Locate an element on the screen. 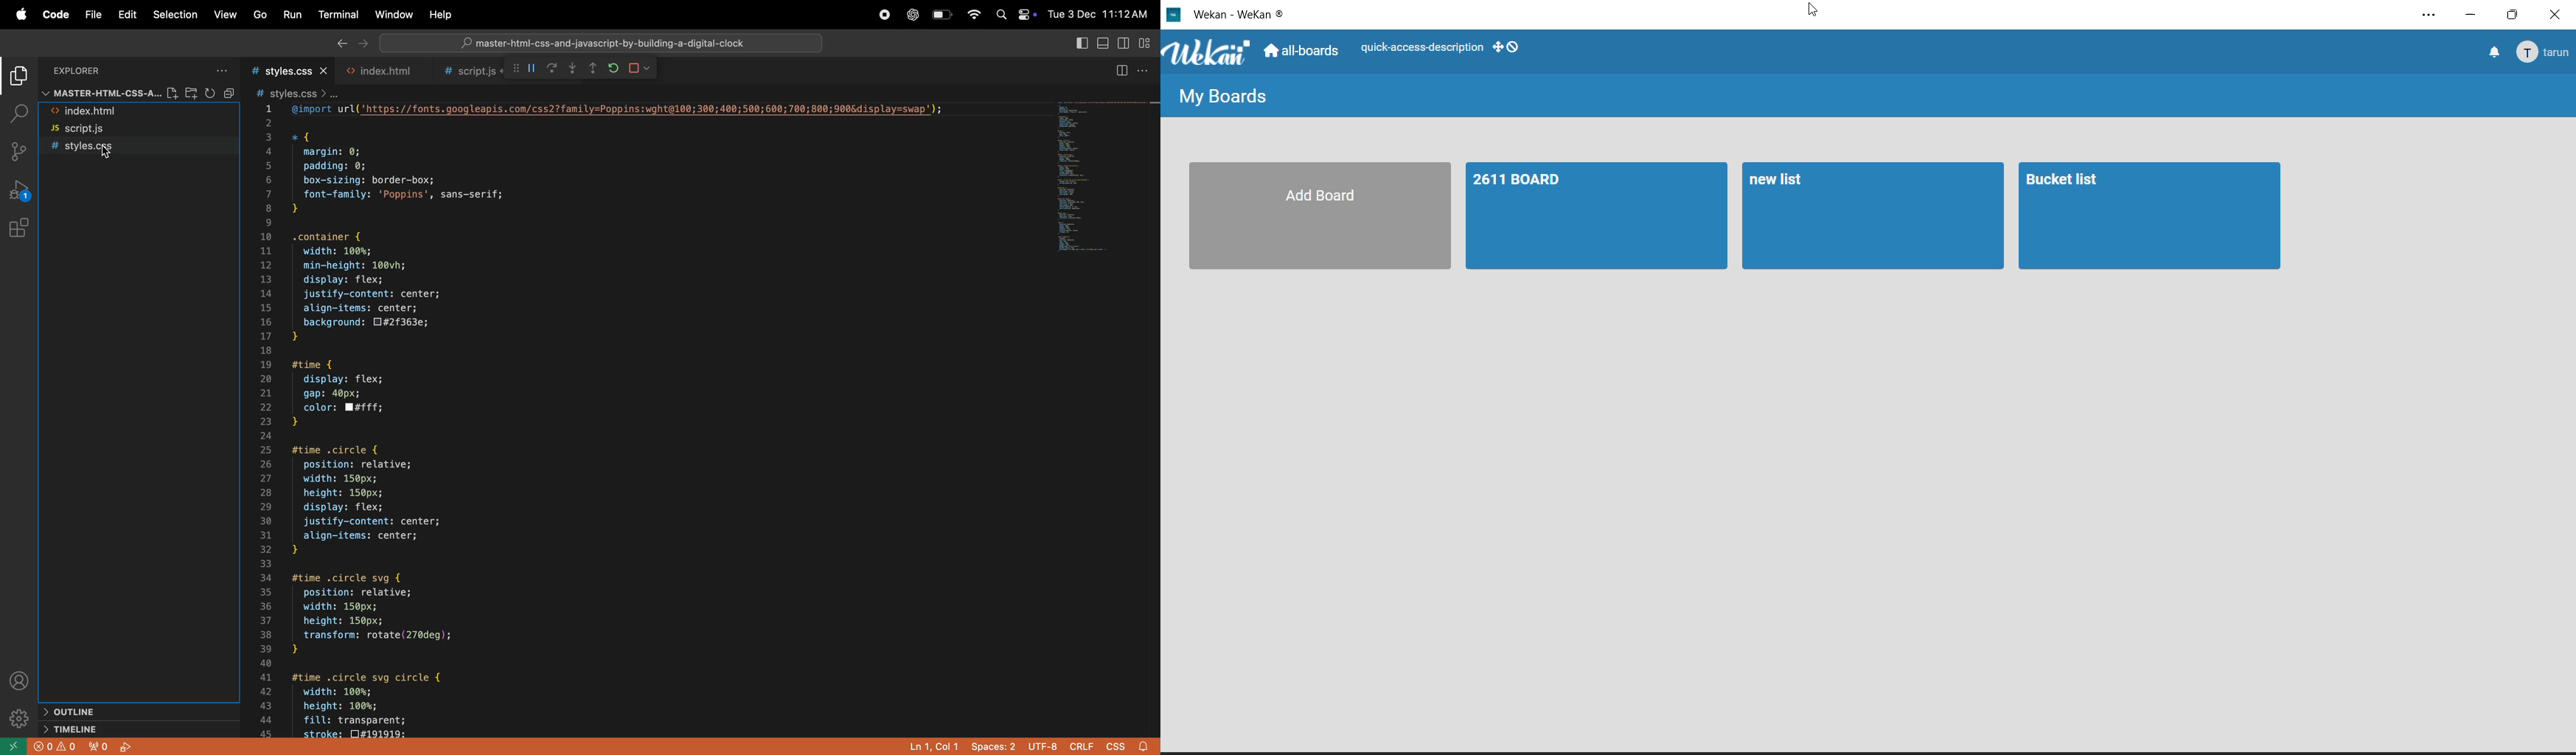  apple menu is located at coordinates (21, 15).